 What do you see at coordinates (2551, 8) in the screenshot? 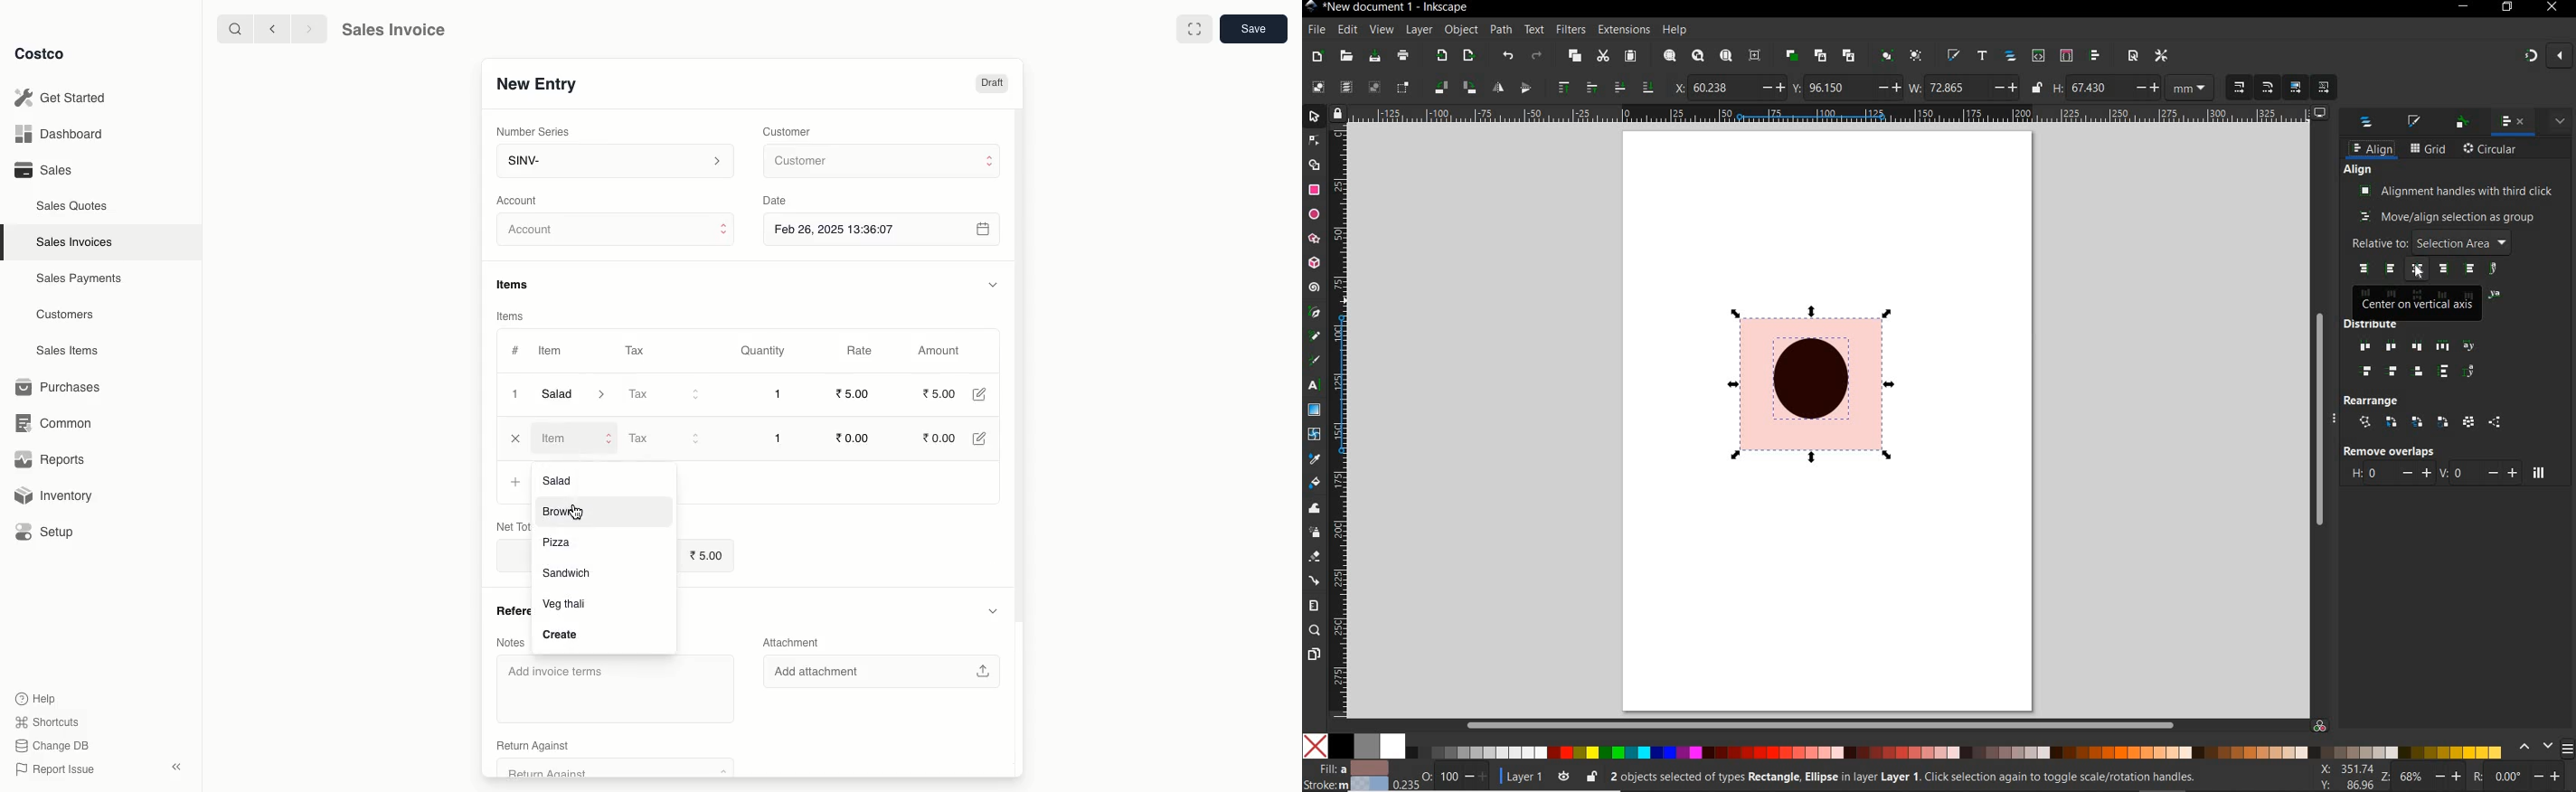
I see `close` at bounding box center [2551, 8].